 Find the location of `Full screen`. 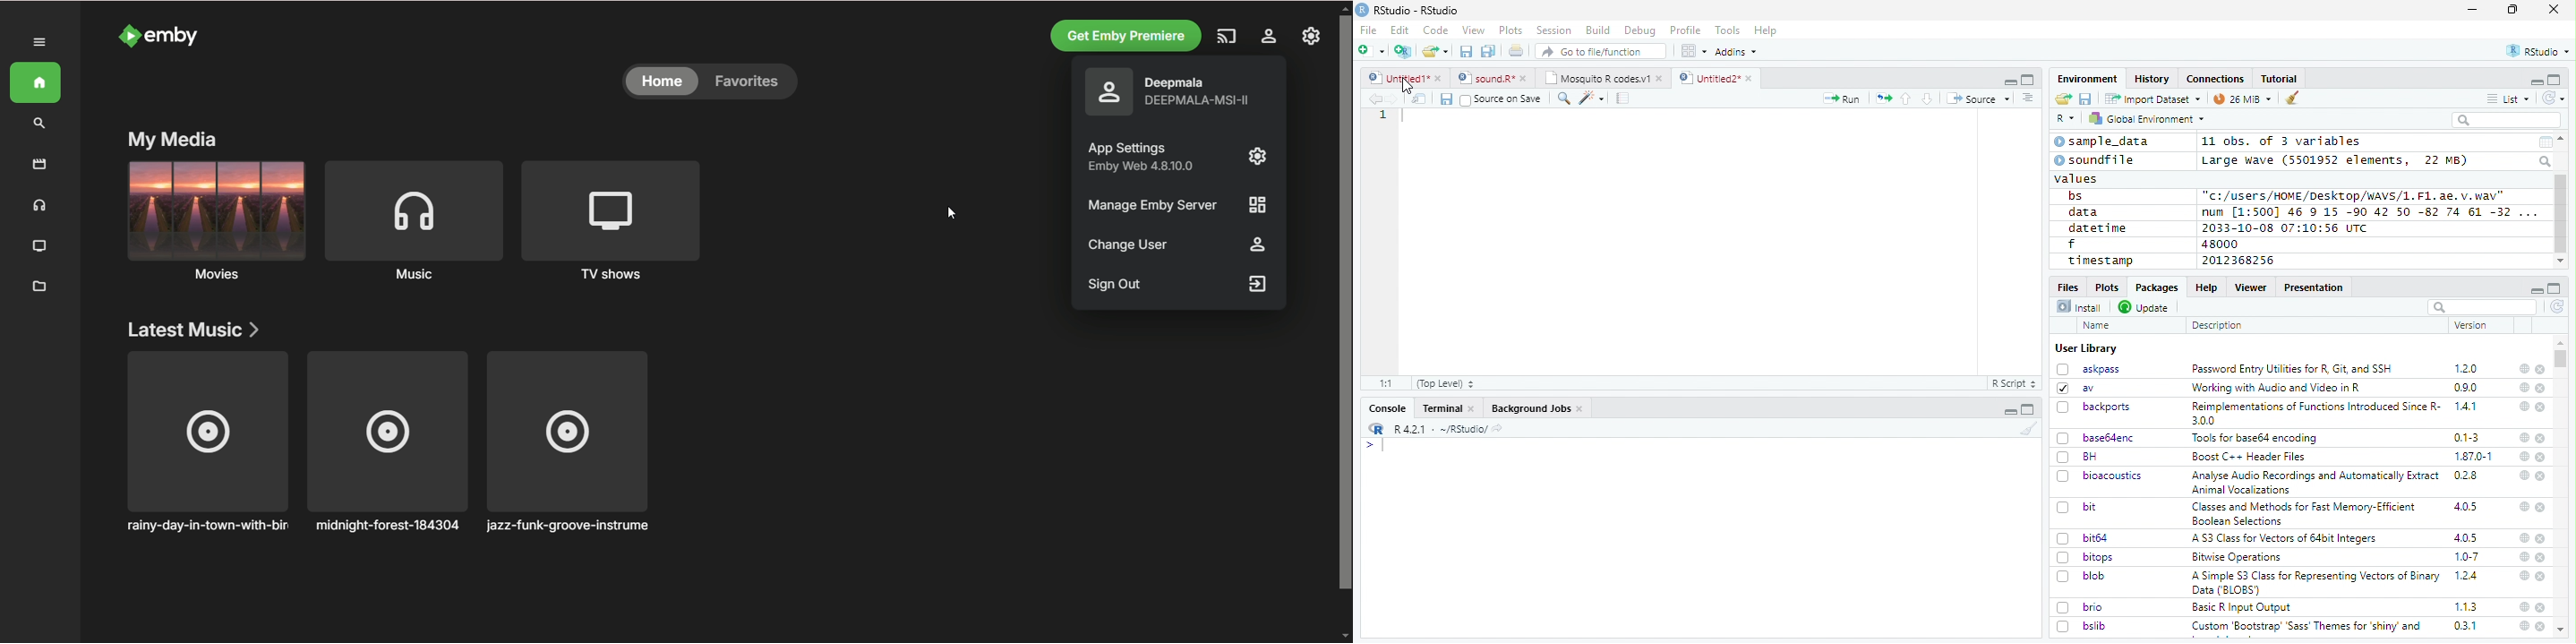

Full screen is located at coordinates (2028, 409).